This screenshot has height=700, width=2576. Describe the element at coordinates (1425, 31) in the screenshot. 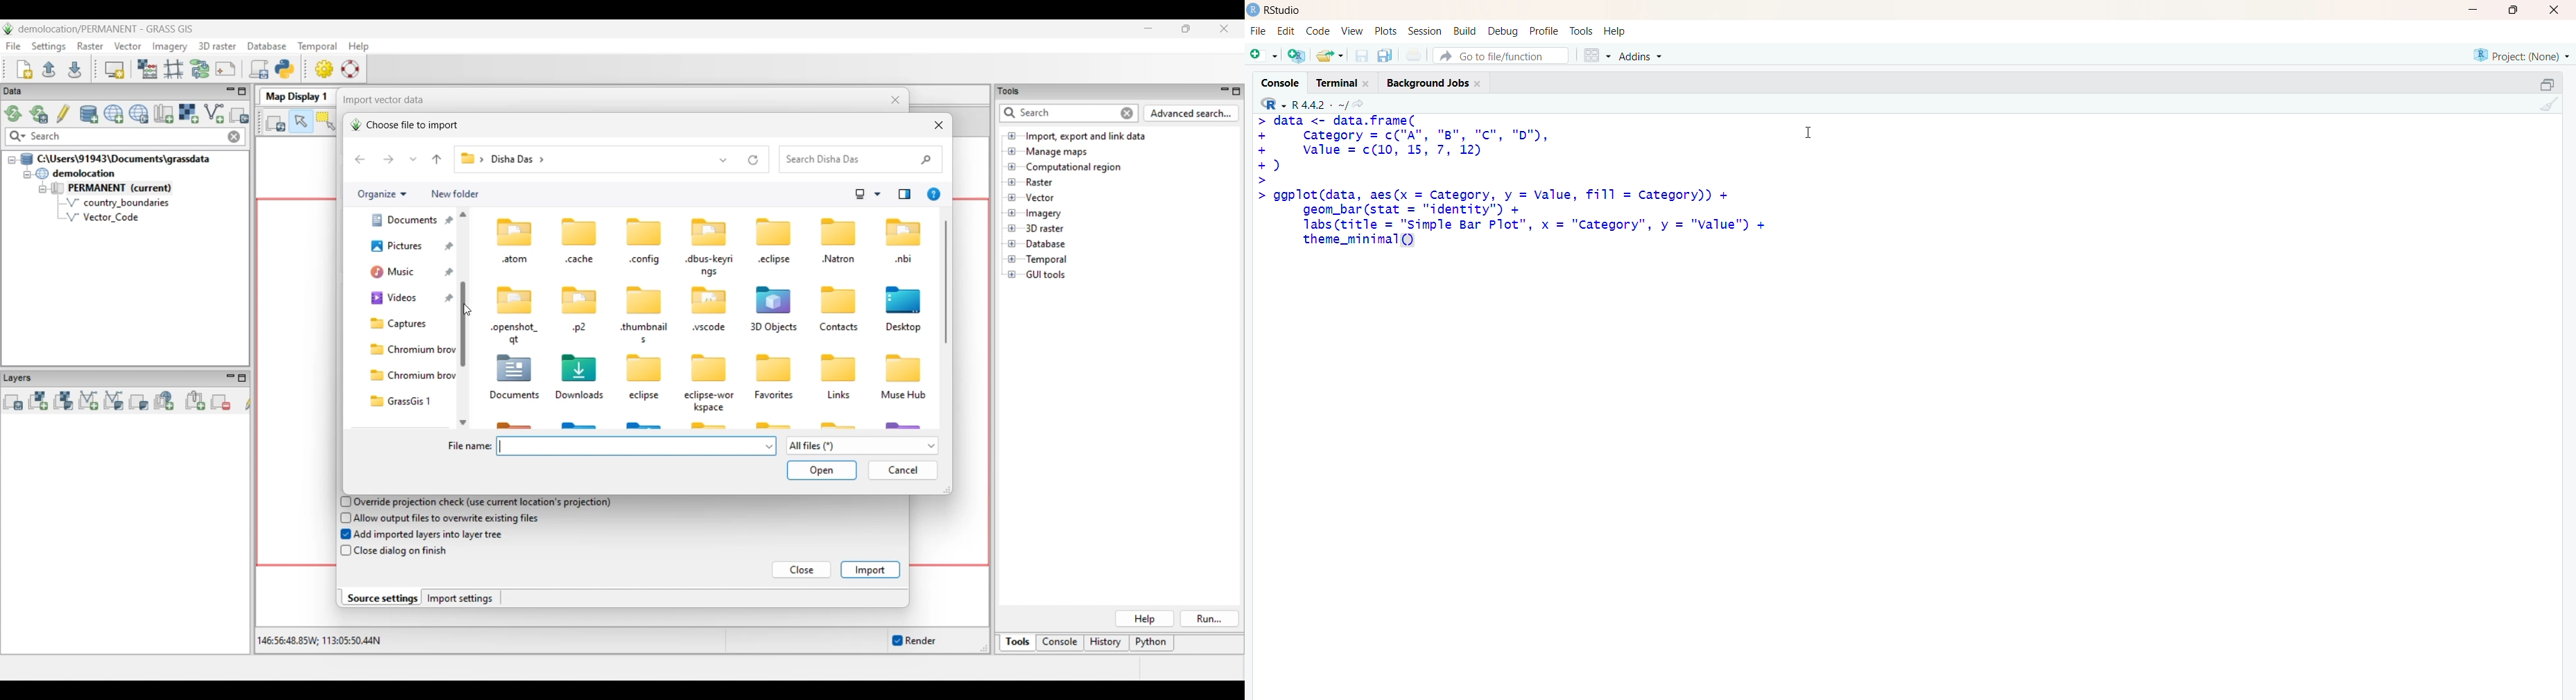

I see `Session` at that location.